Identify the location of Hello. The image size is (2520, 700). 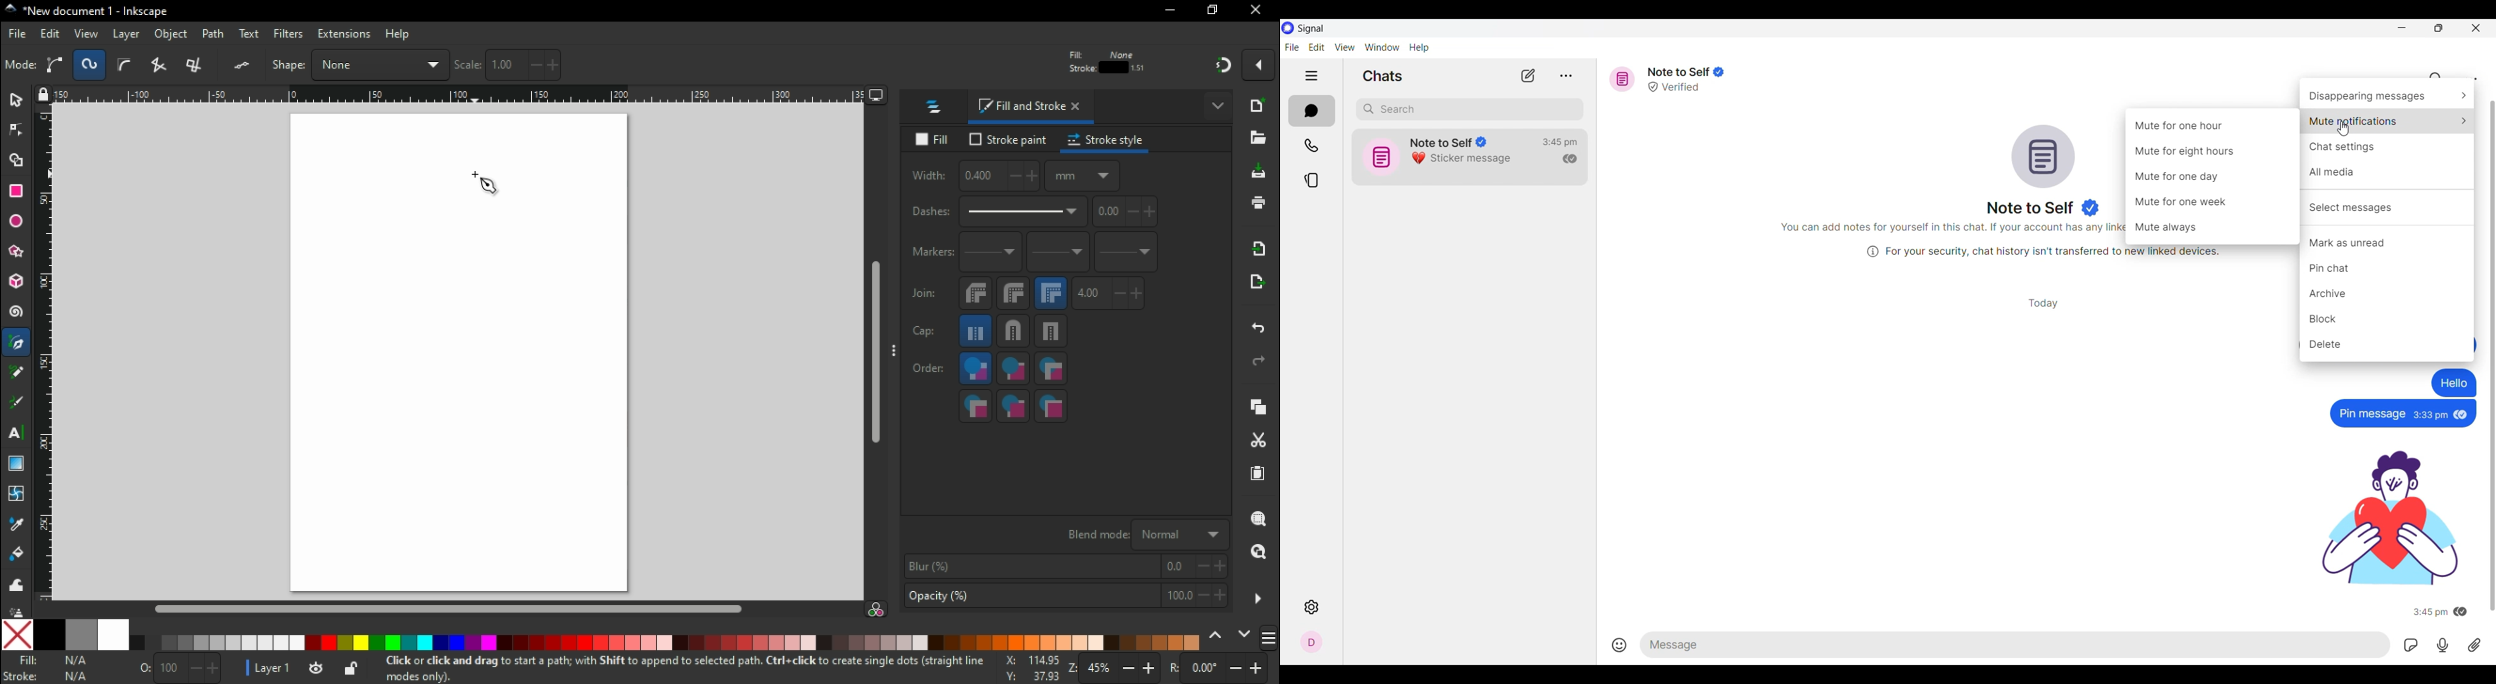
(2455, 383).